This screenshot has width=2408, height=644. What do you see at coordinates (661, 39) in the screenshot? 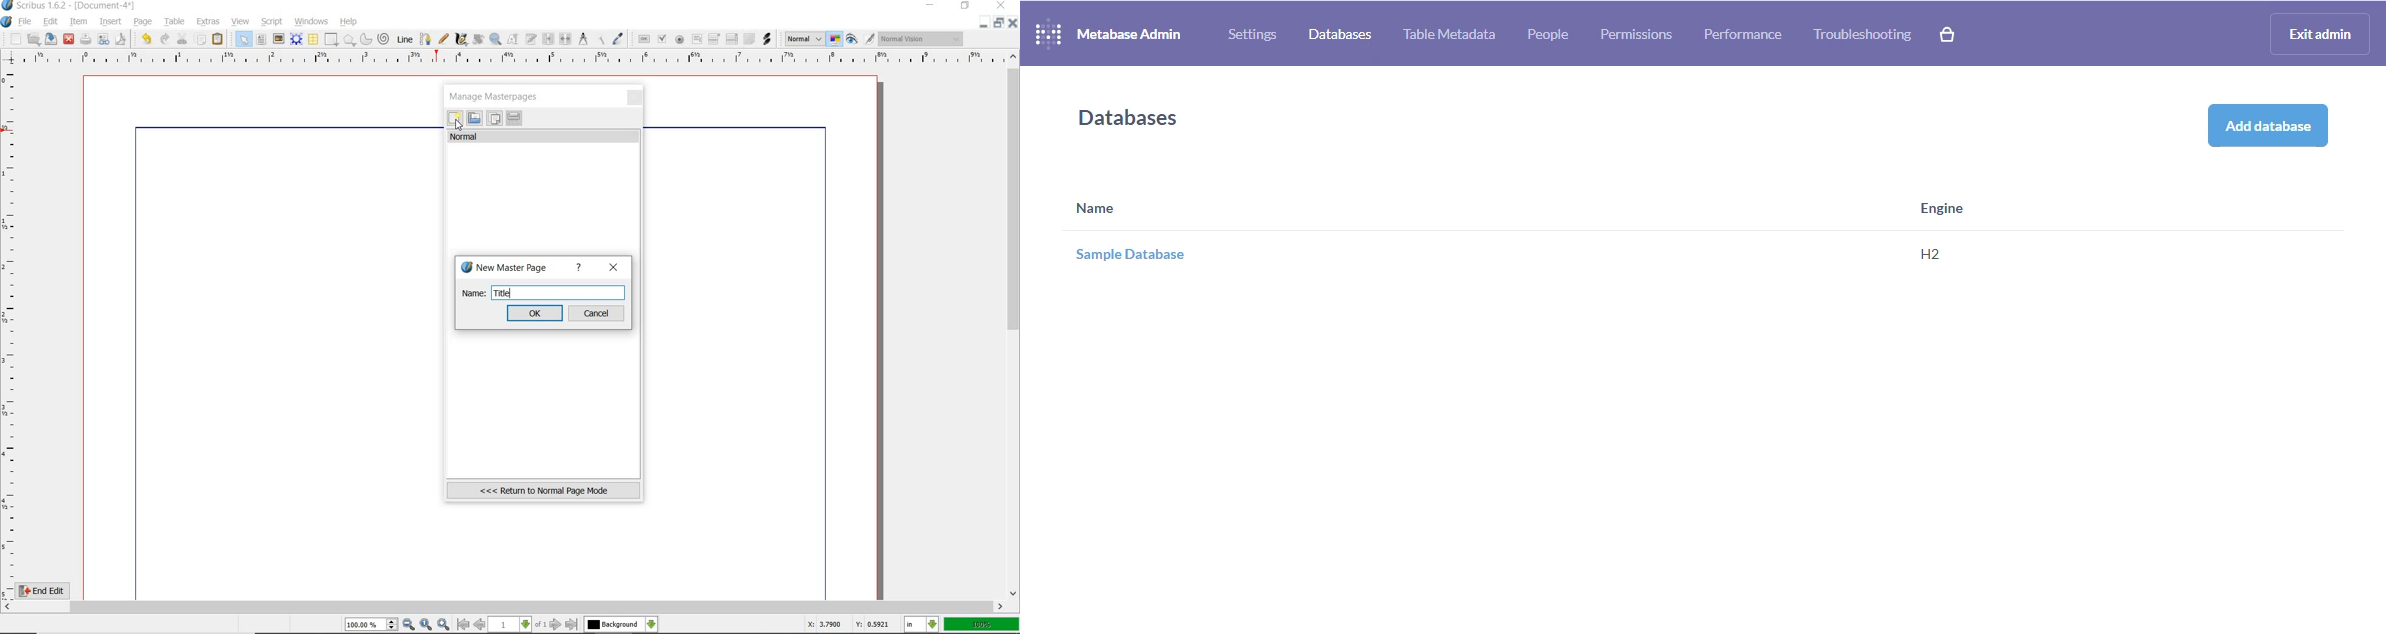
I see `pdf check box` at bounding box center [661, 39].